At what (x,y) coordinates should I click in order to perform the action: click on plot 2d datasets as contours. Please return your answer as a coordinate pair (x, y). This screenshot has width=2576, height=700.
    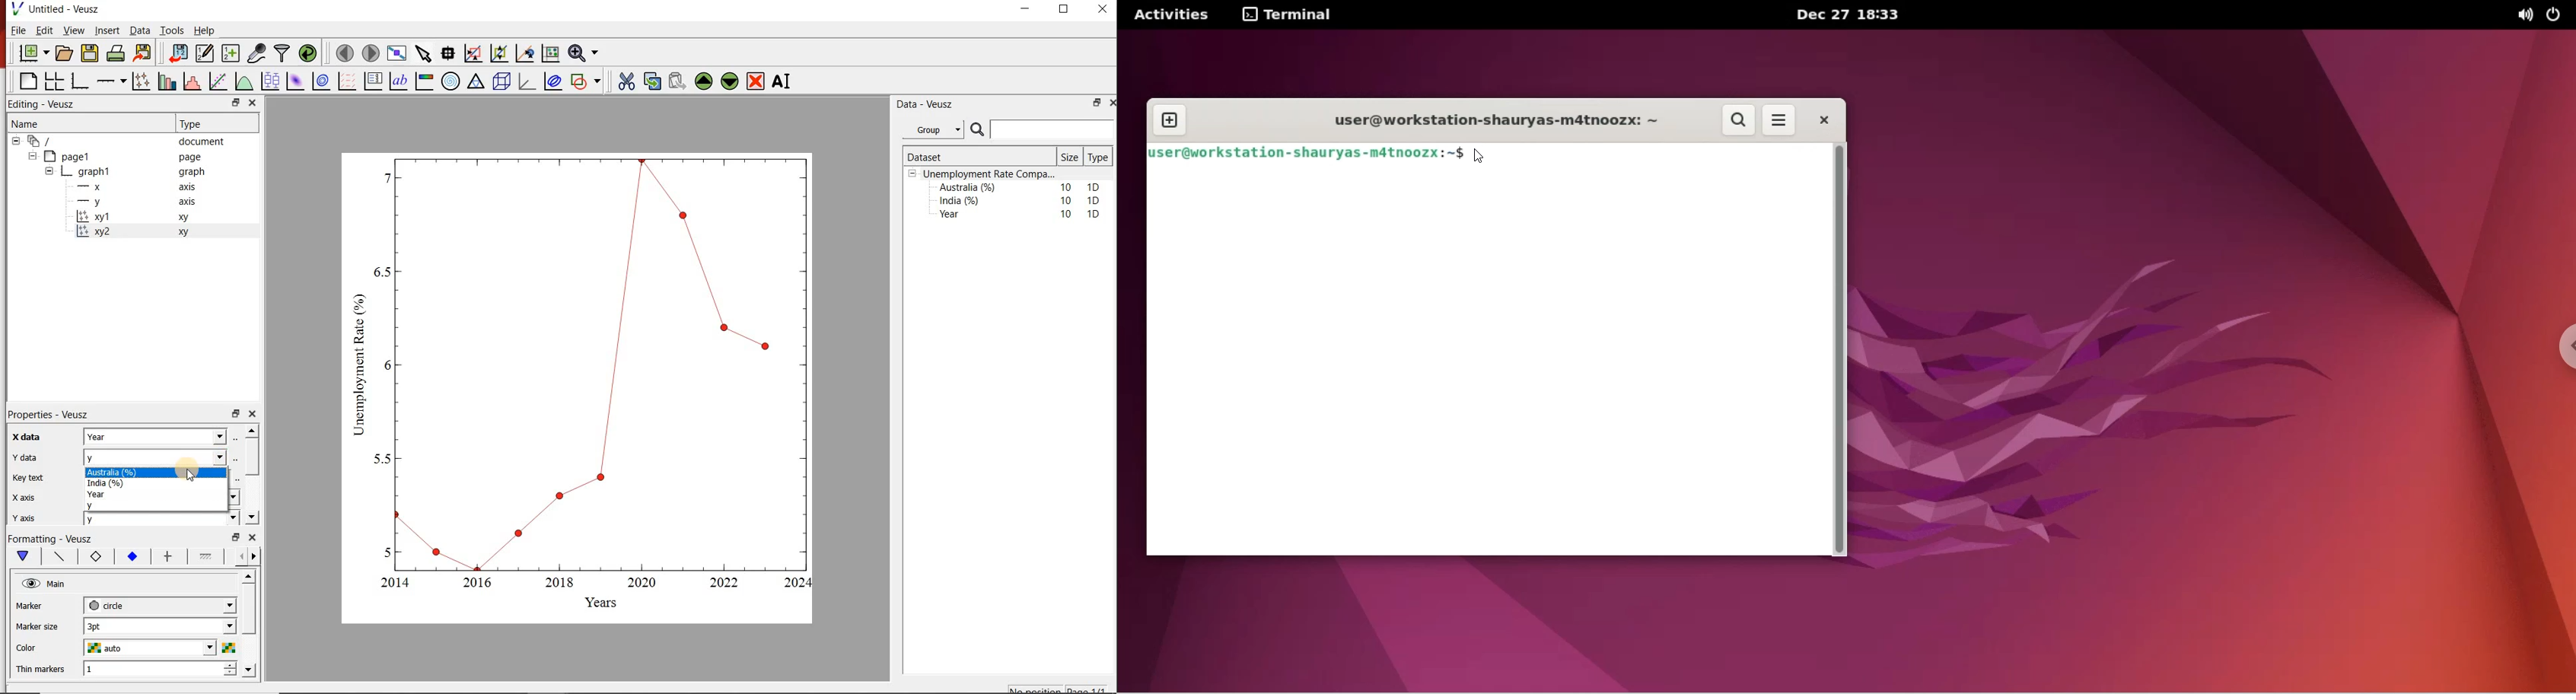
    Looking at the image, I should click on (320, 81).